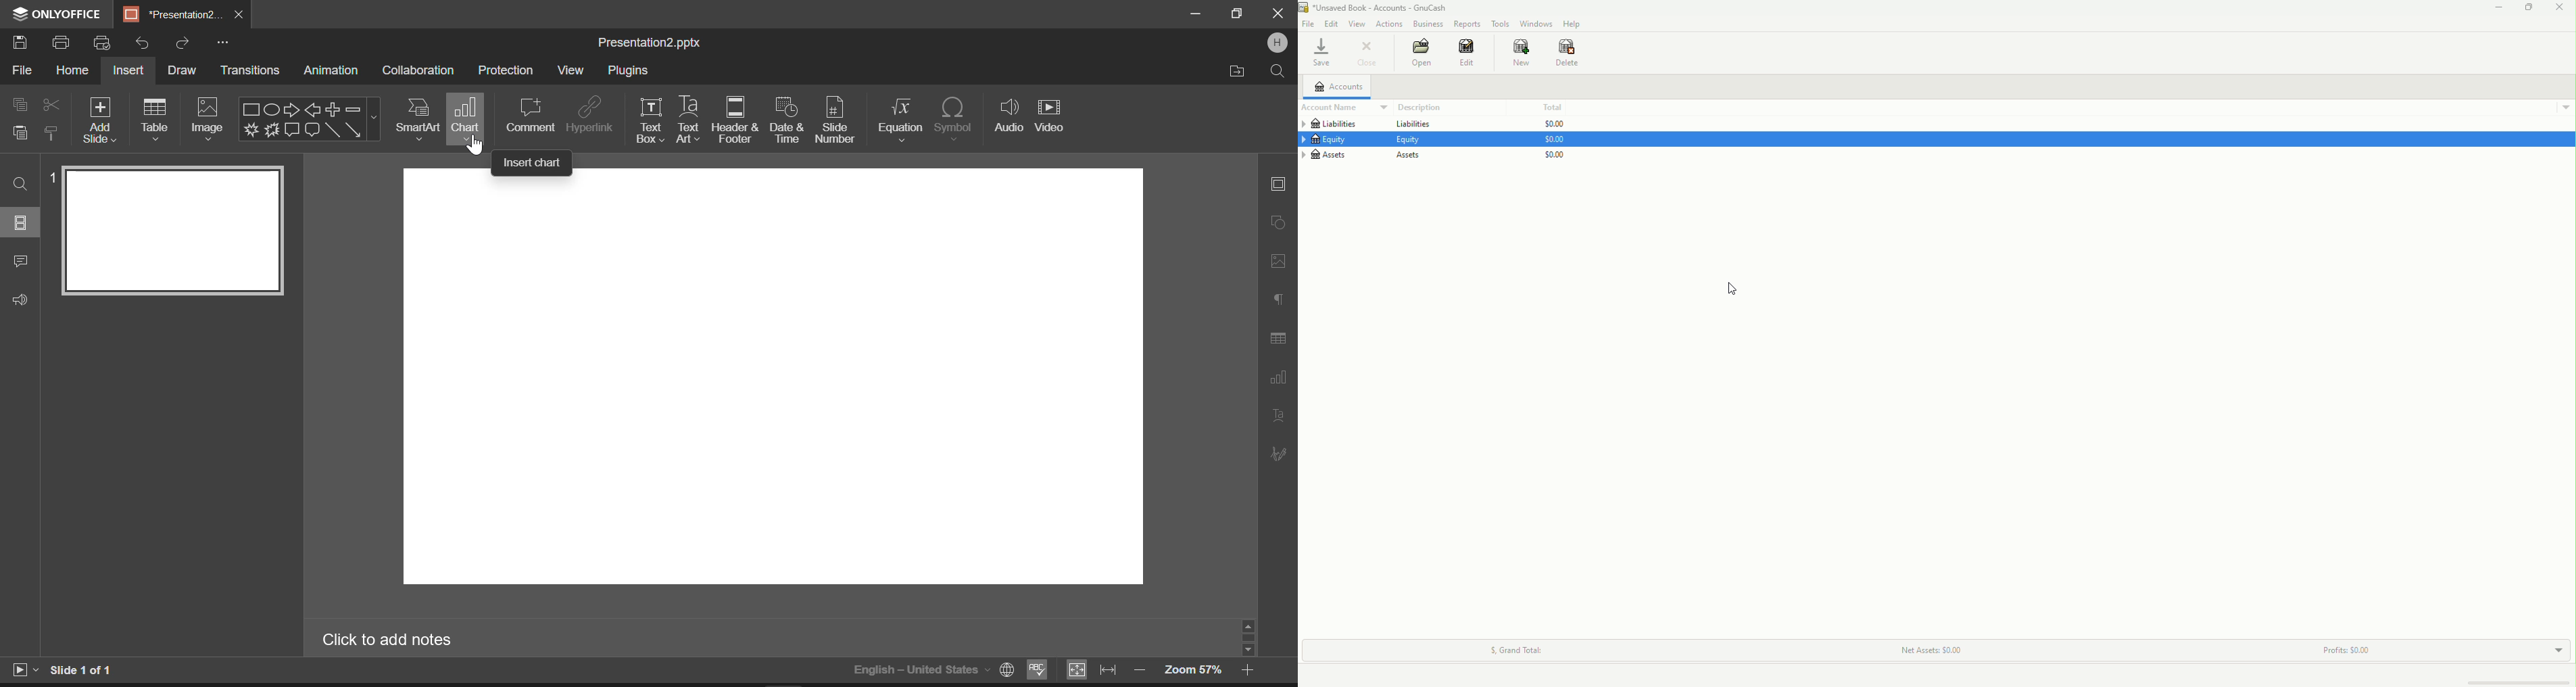 This screenshot has height=700, width=2576. Describe the element at coordinates (1109, 670) in the screenshot. I see `Fit to width` at that location.